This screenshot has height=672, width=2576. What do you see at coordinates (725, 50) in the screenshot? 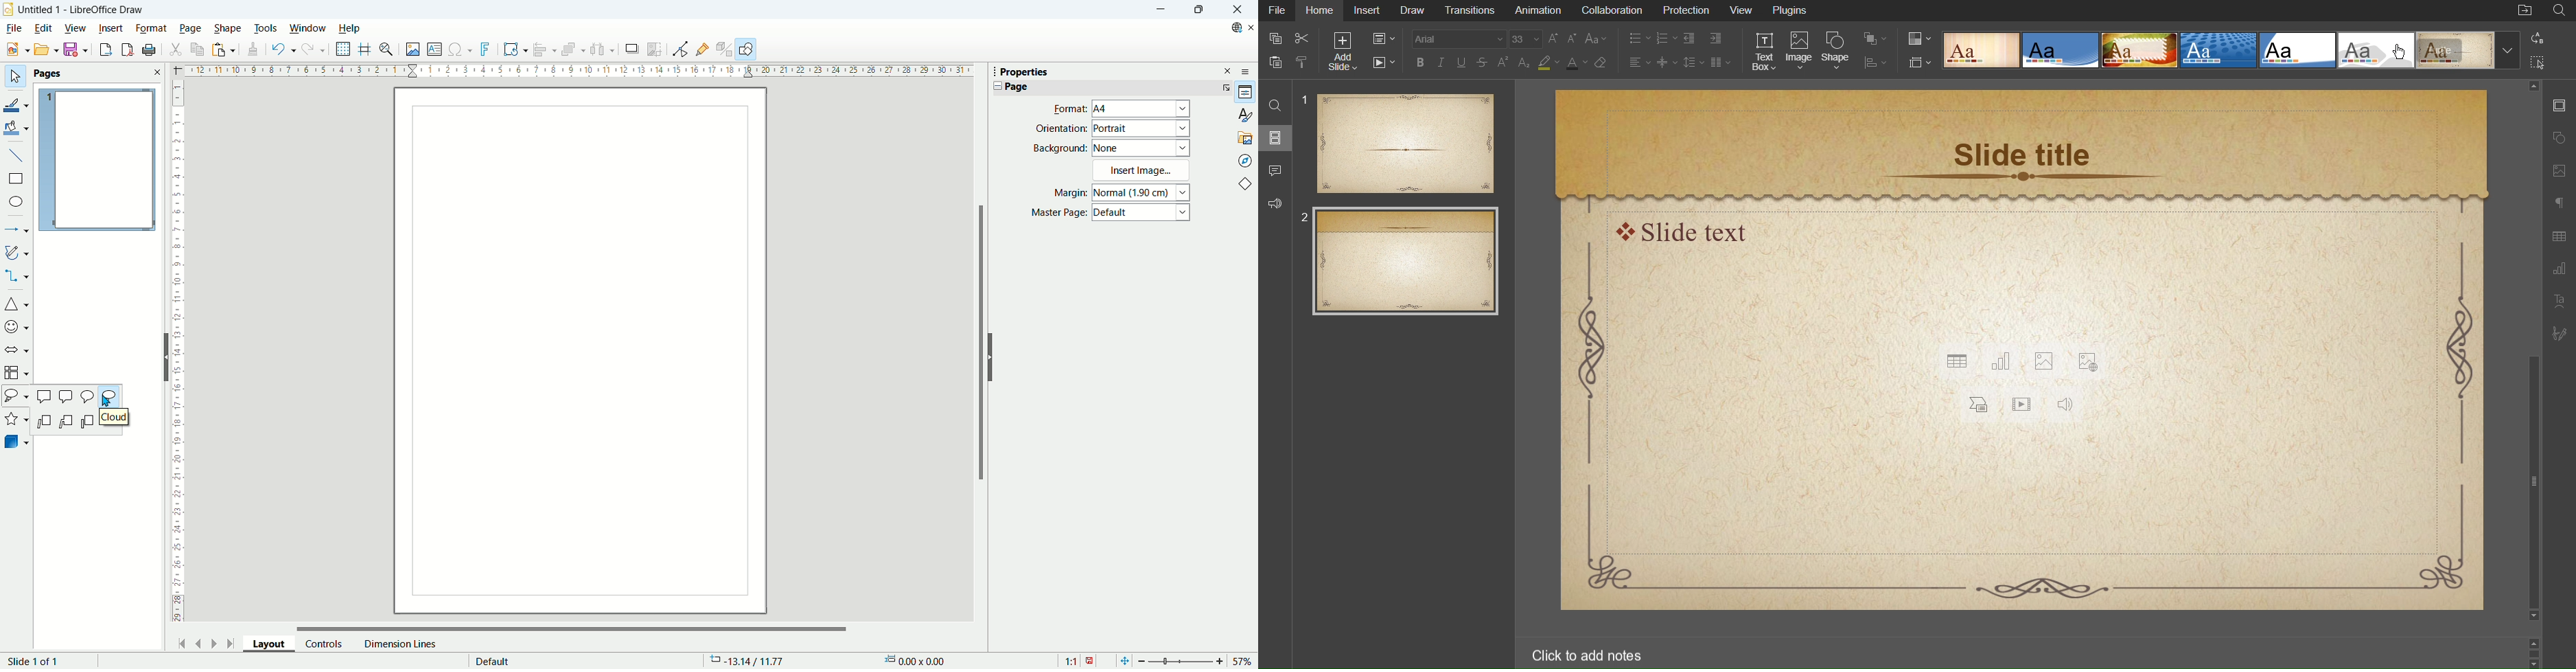
I see `toggle extrusion` at bounding box center [725, 50].